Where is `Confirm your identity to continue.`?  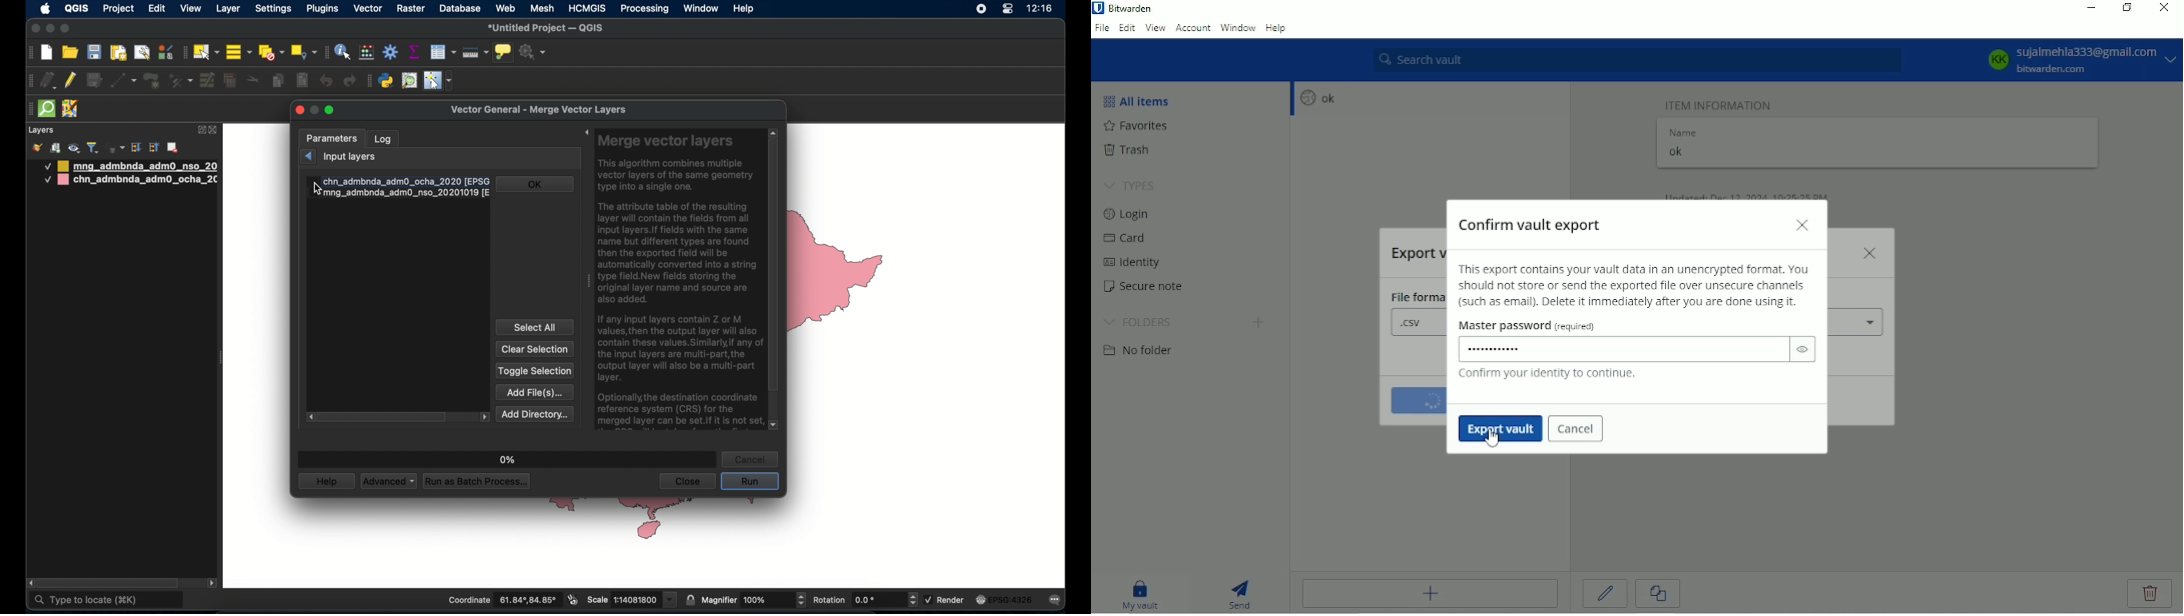
Confirm your identity to continue. is located at coordinates (1545, 375).